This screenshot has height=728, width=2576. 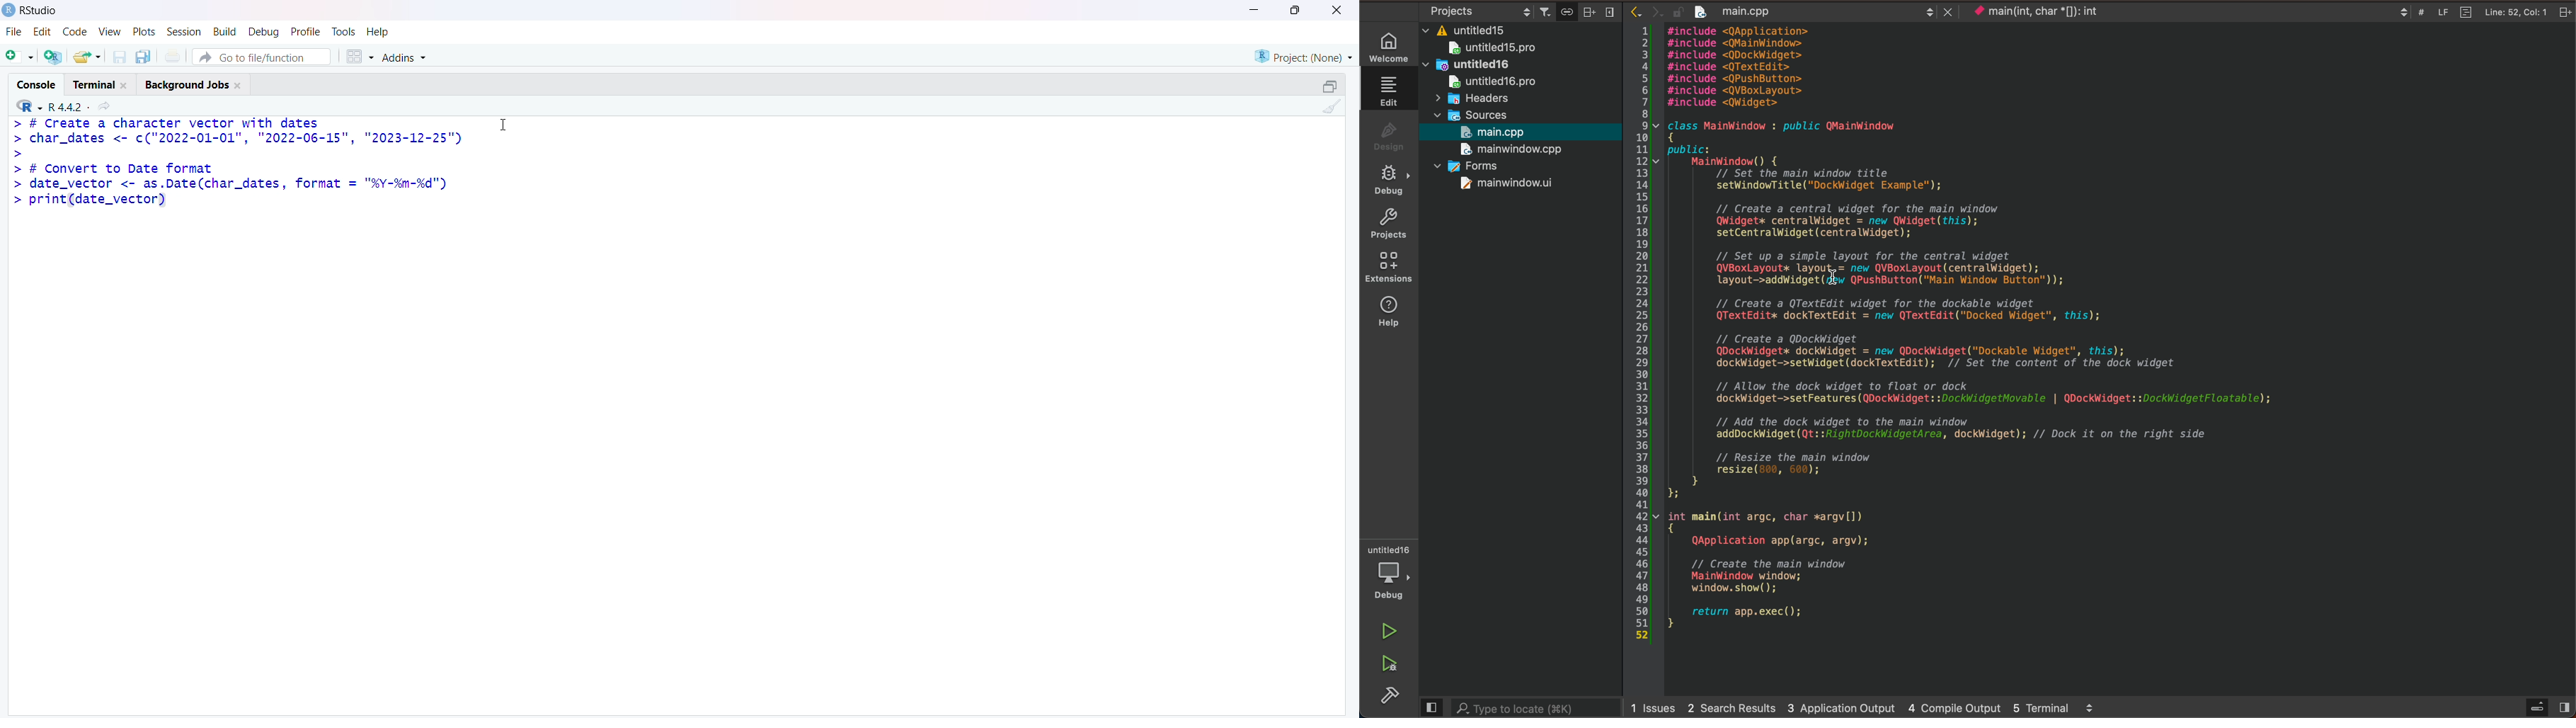 What do you see at coordinates (1537, 707) in the screenshot?
I see `search` at bounding box center [1537, 707].